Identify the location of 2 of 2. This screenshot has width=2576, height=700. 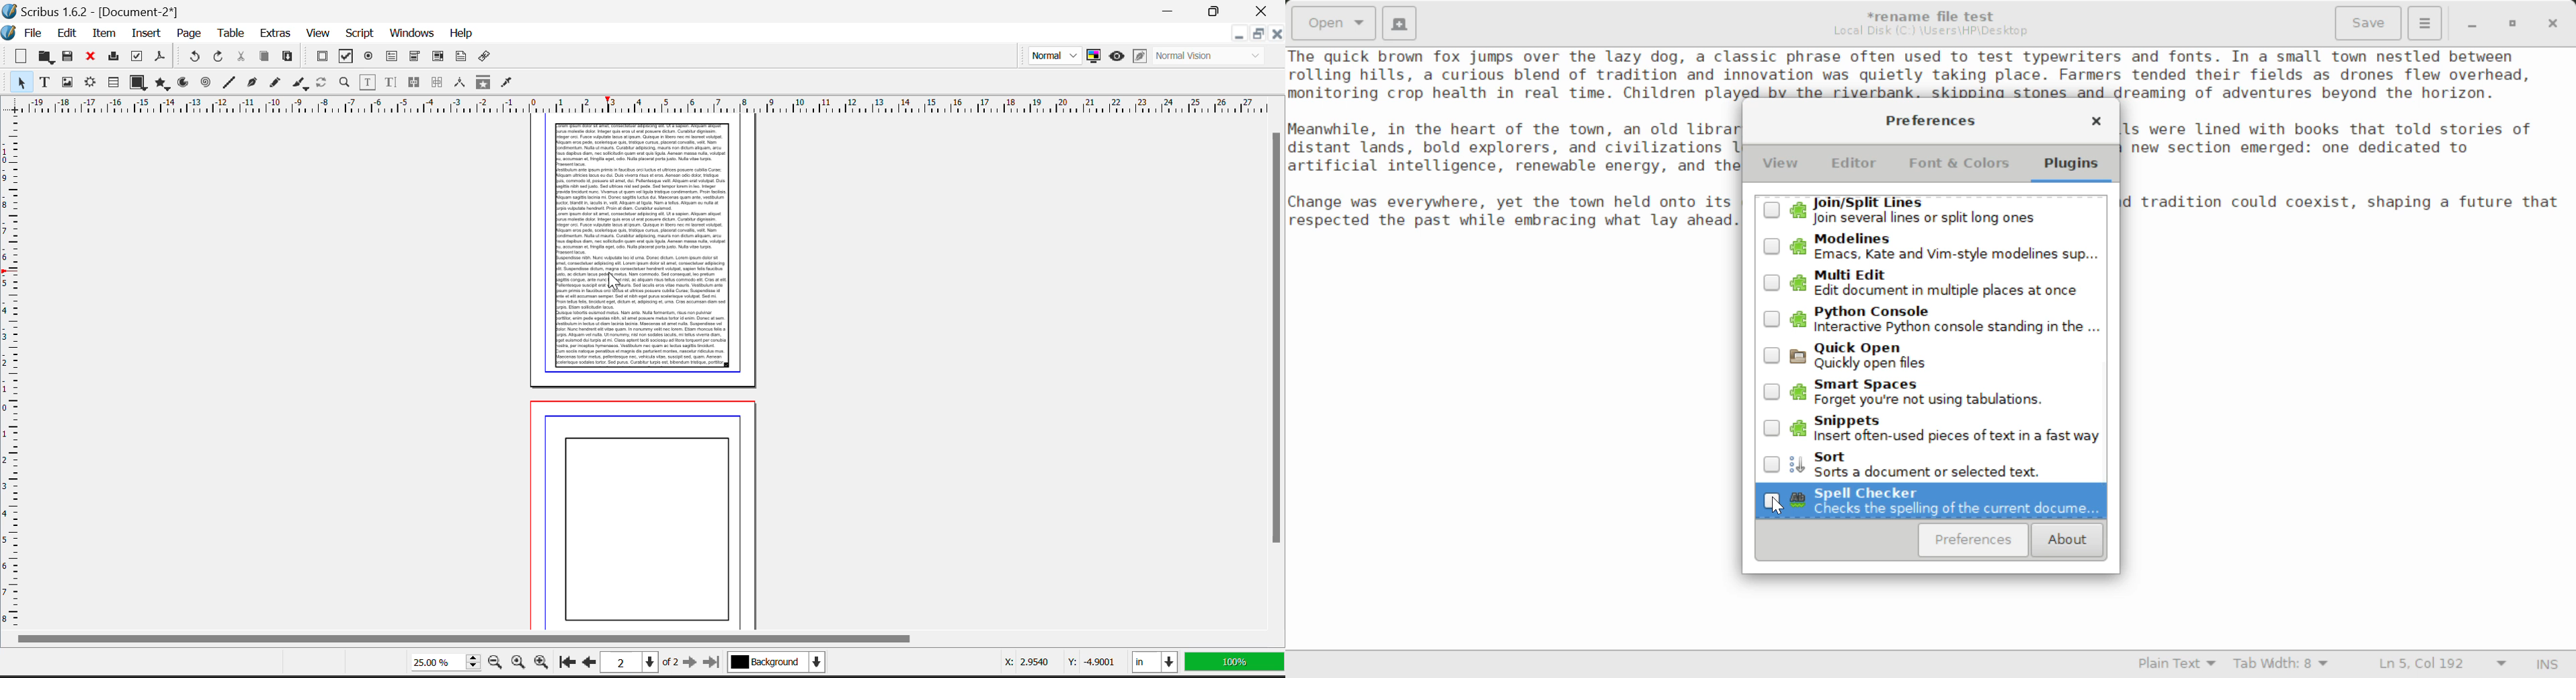
(643, 663).